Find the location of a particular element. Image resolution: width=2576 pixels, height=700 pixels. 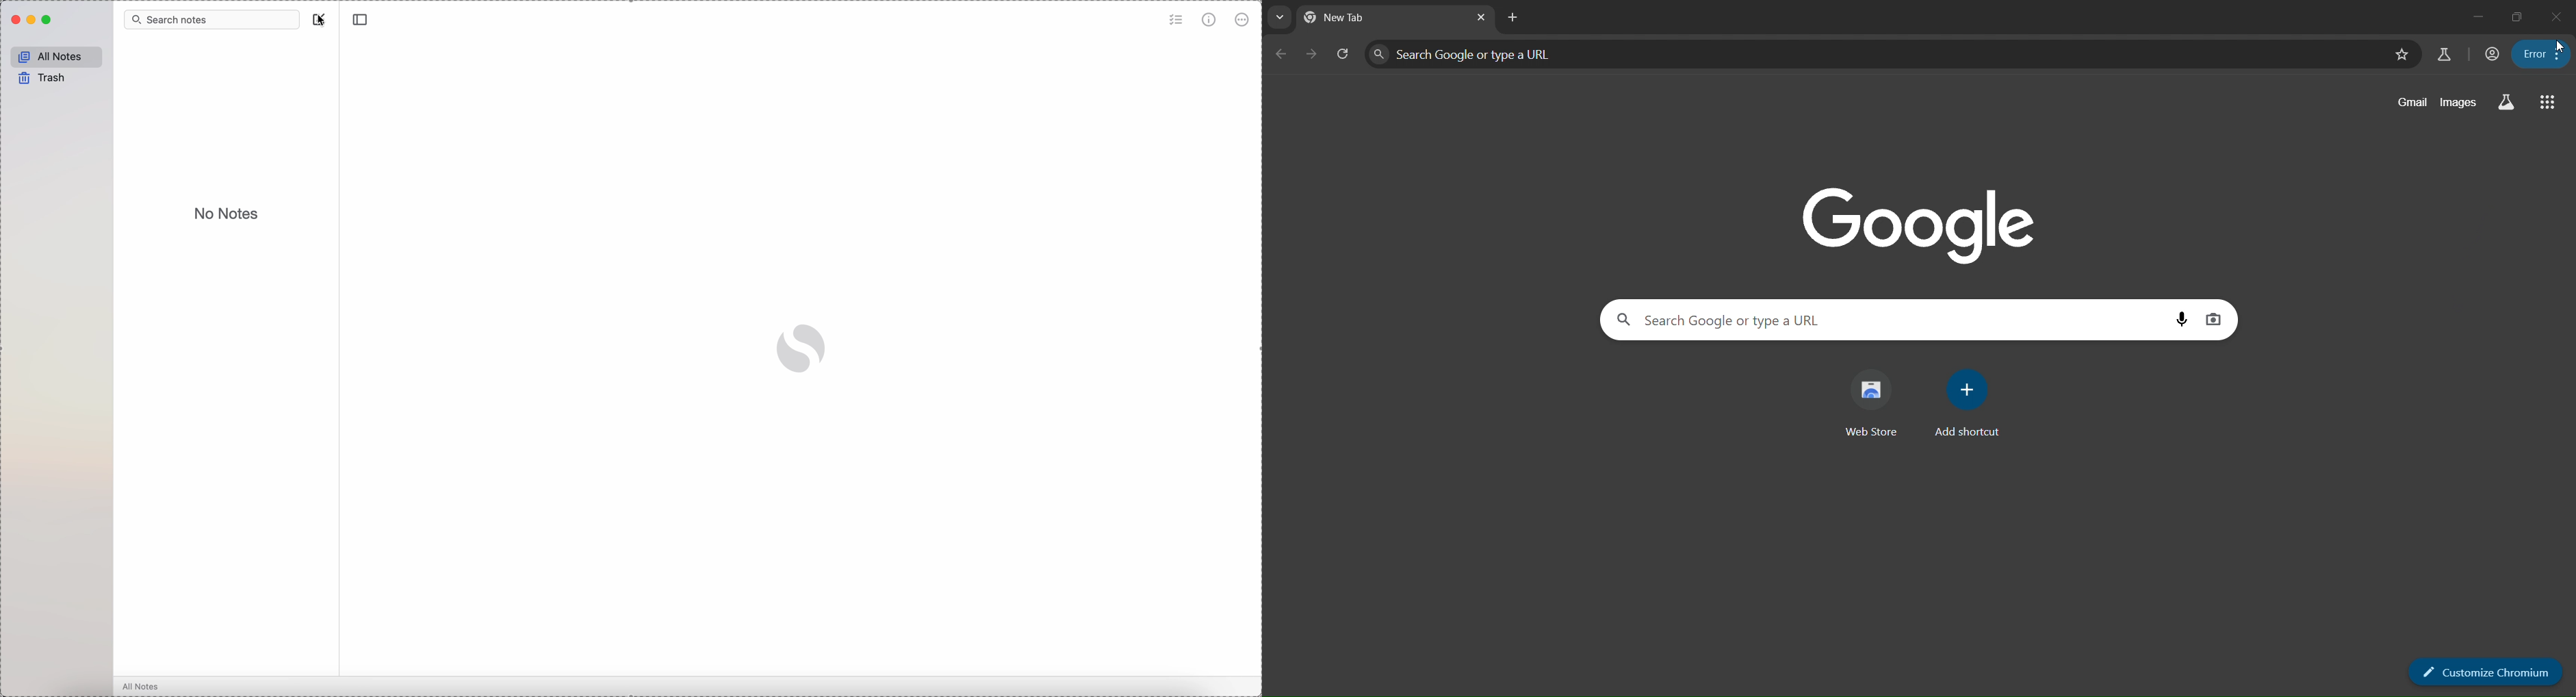

menu is located at coordinates (2542, 54).